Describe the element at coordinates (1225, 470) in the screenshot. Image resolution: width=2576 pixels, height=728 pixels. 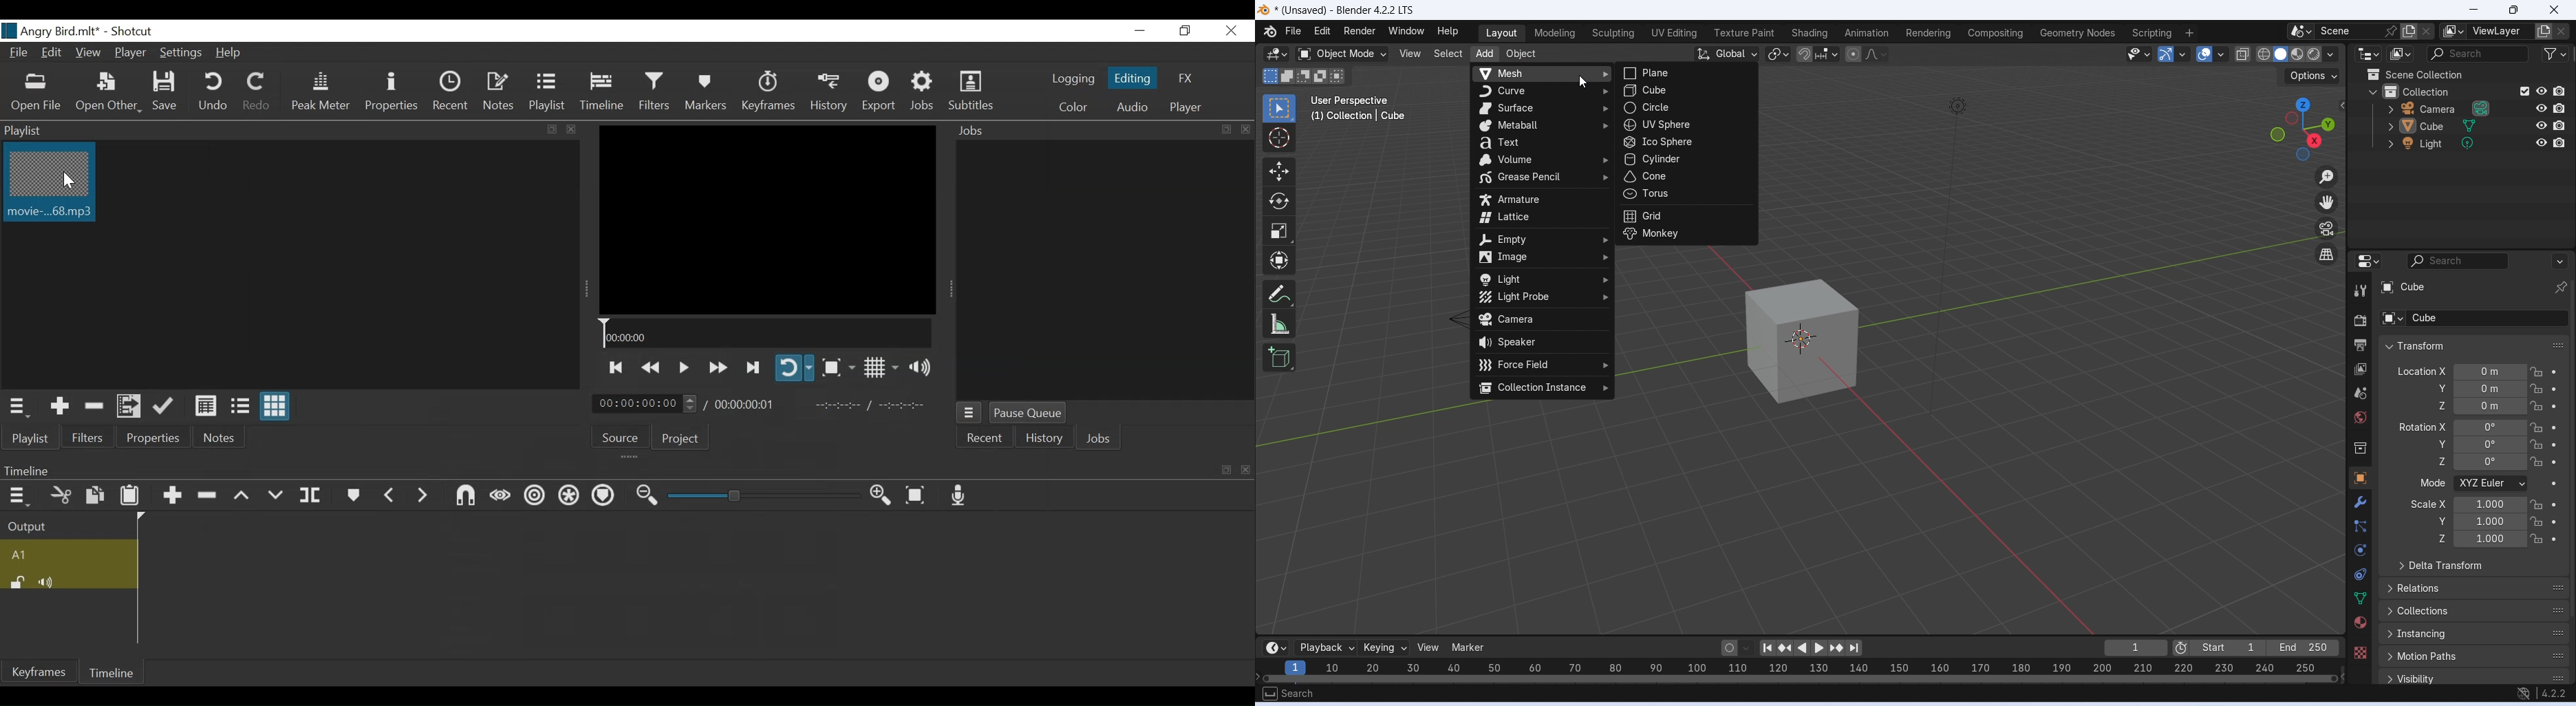
I see `resize` at that location.